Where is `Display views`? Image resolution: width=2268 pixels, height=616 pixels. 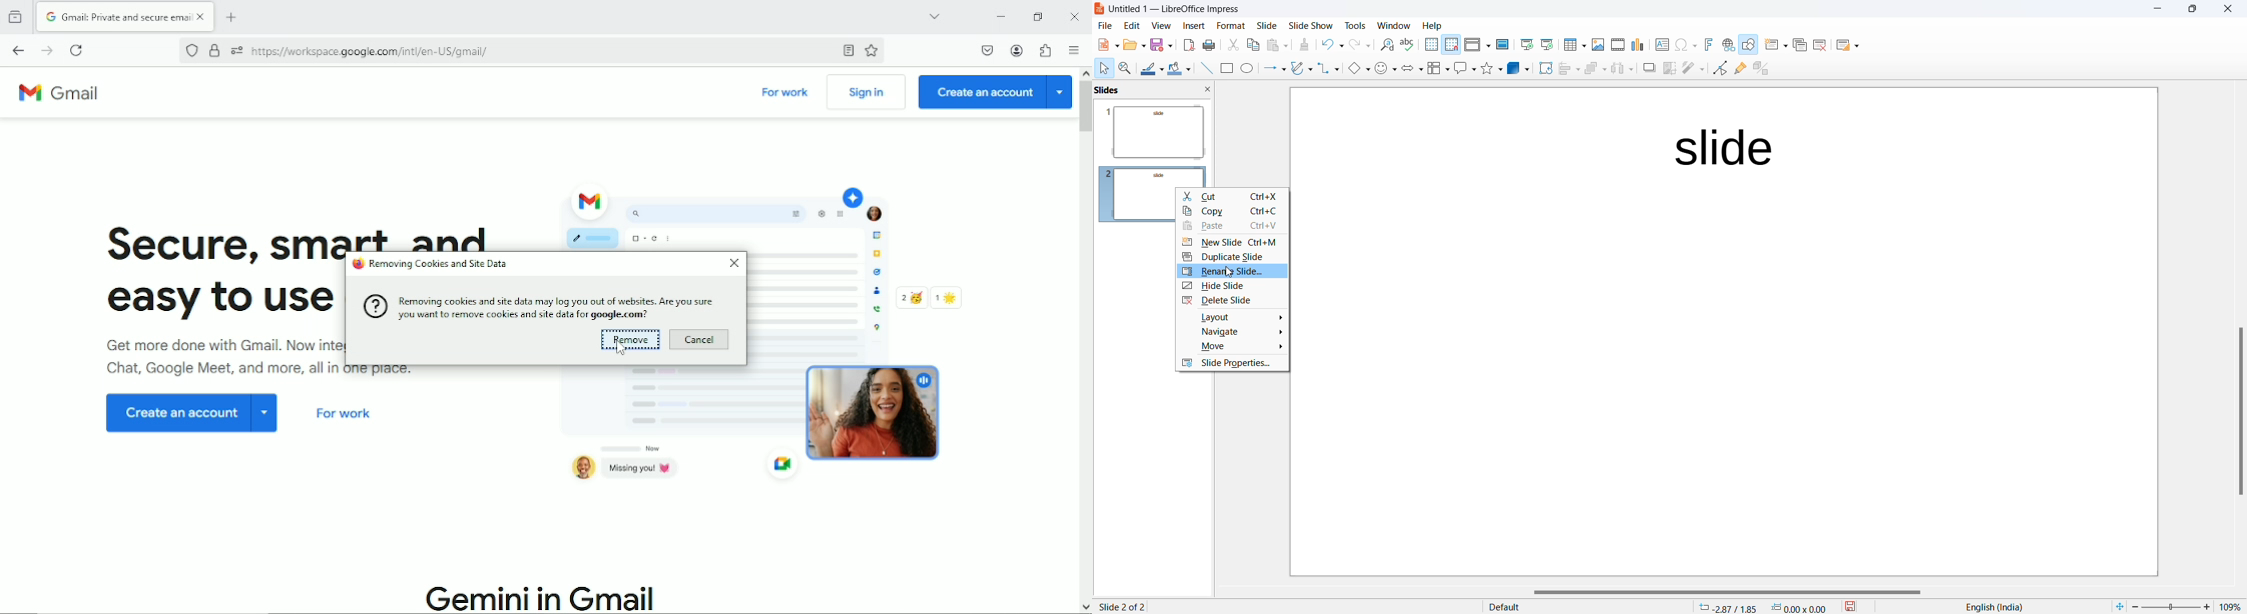 Display views is located at coordinates (1477, 43).